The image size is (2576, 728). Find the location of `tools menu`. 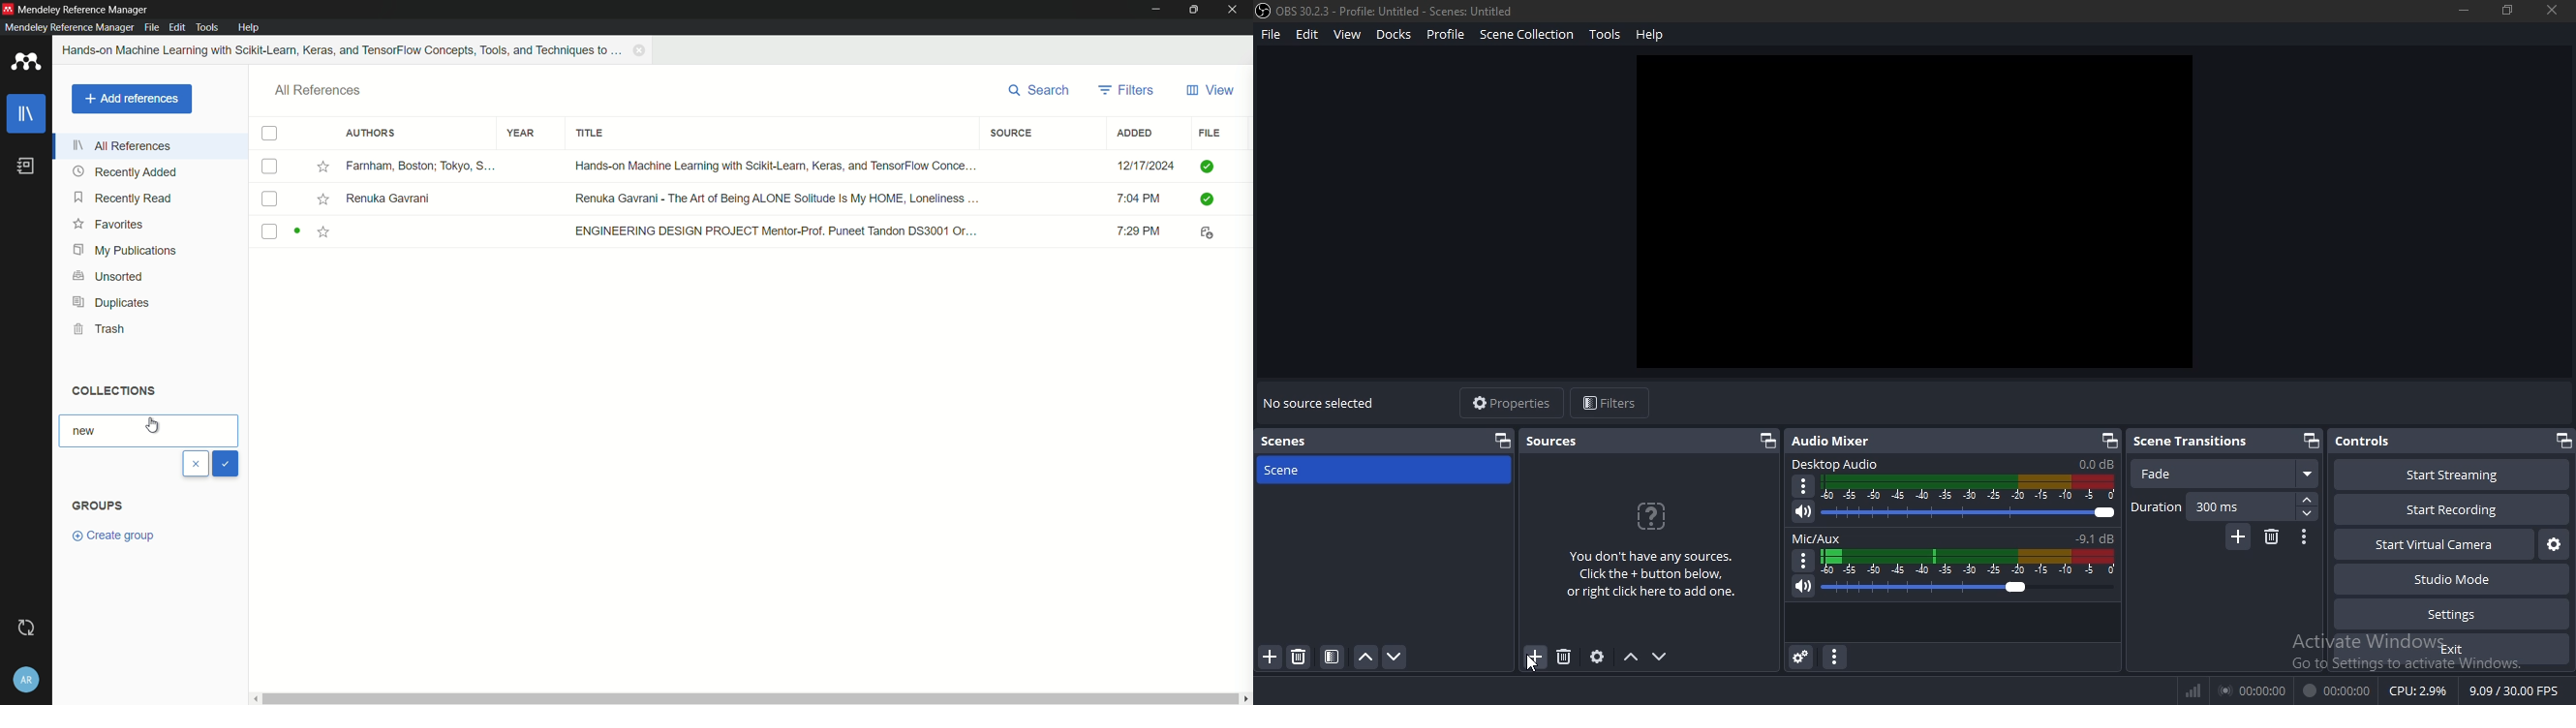

tools menu is located at coordinates (206, 28).